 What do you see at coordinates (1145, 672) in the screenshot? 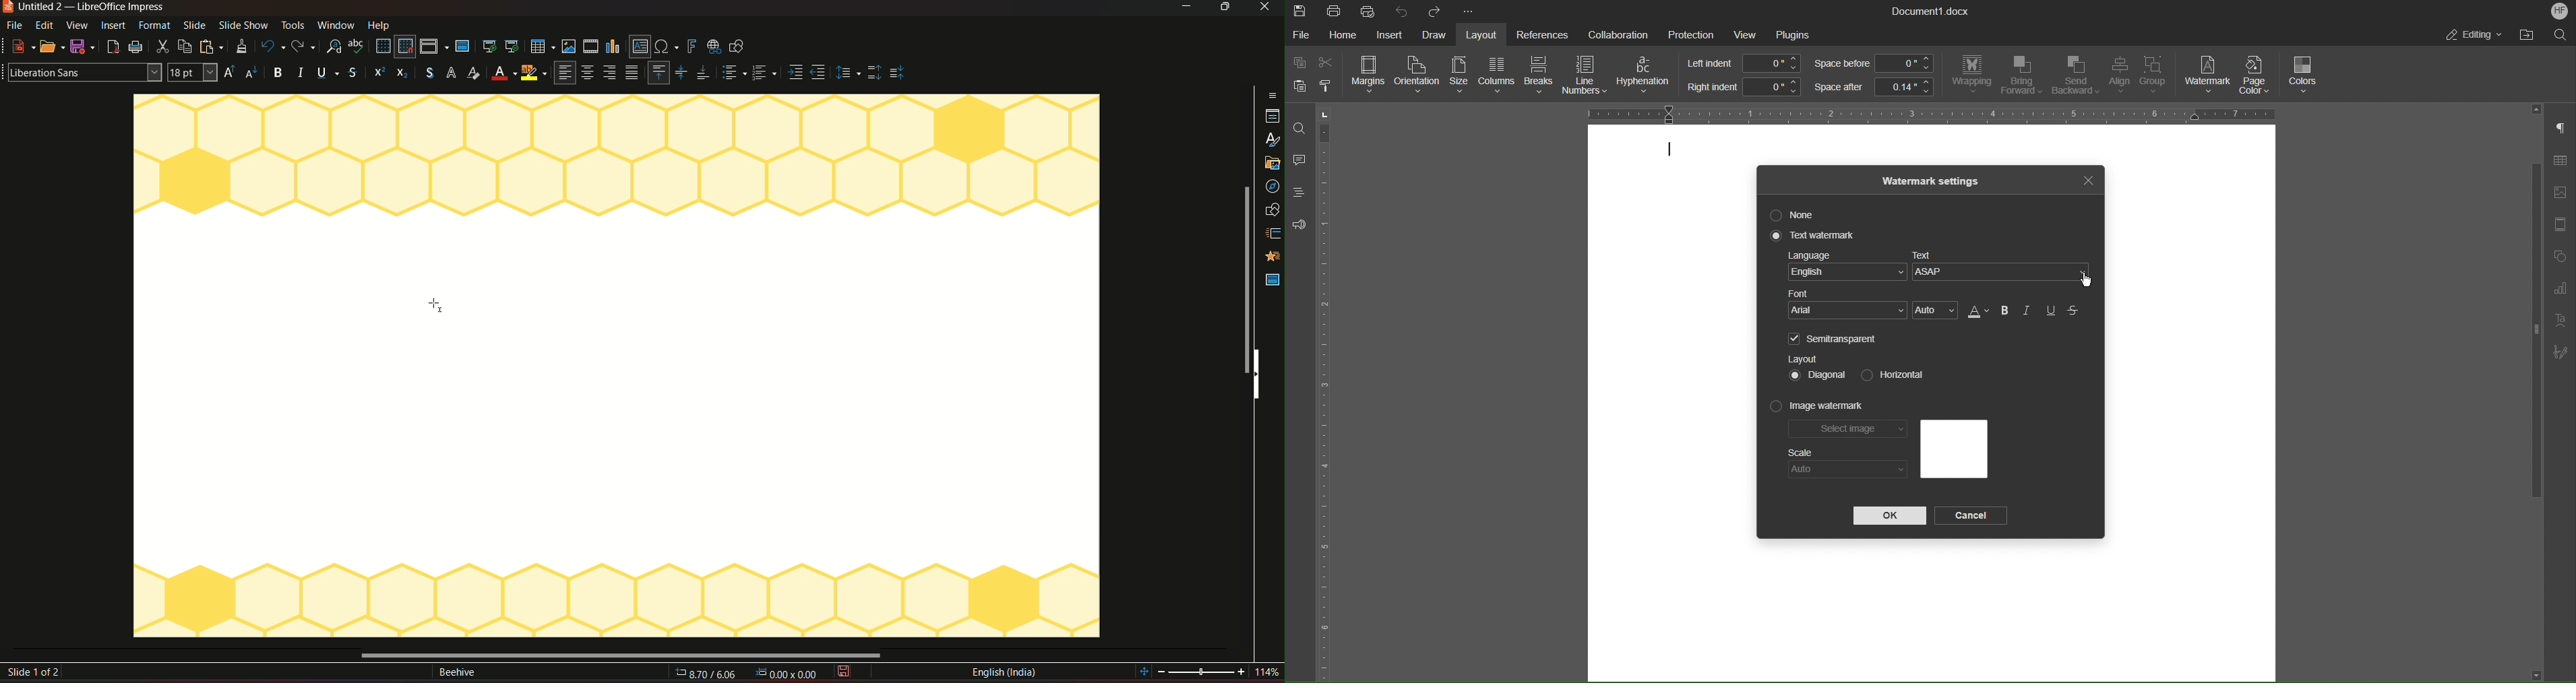
I see `fit slide to current view` at bounding box center [1145, 672].